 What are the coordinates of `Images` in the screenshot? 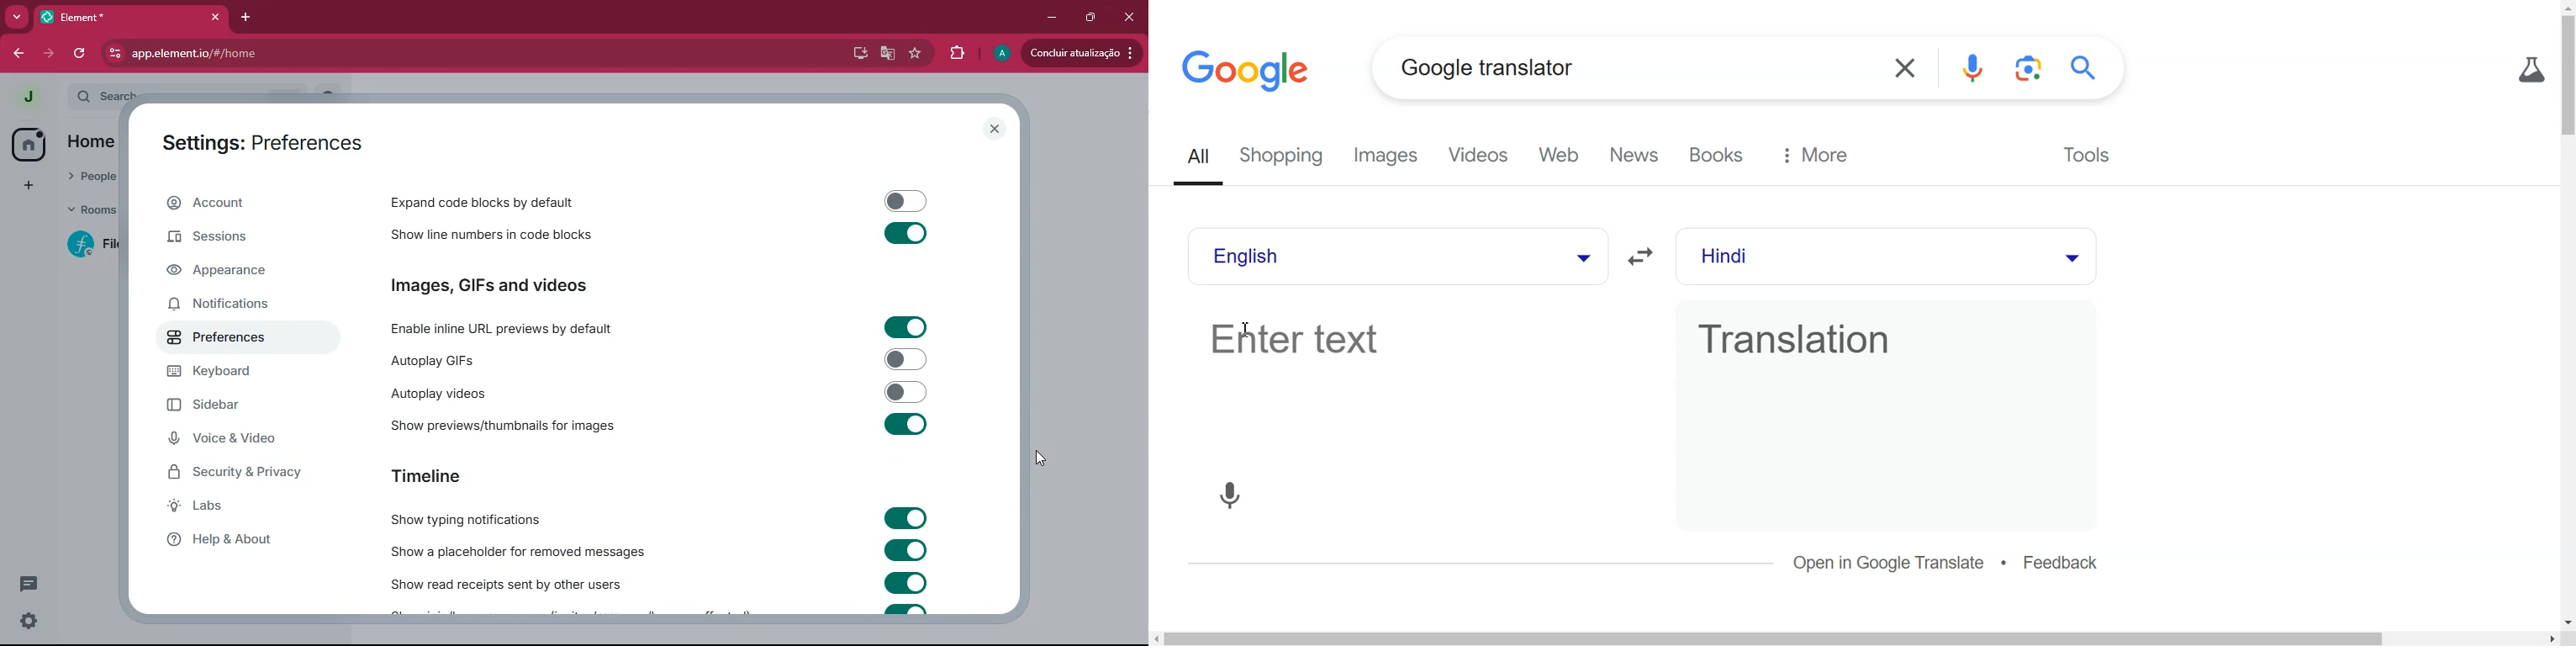 It's located at (1391, 156).